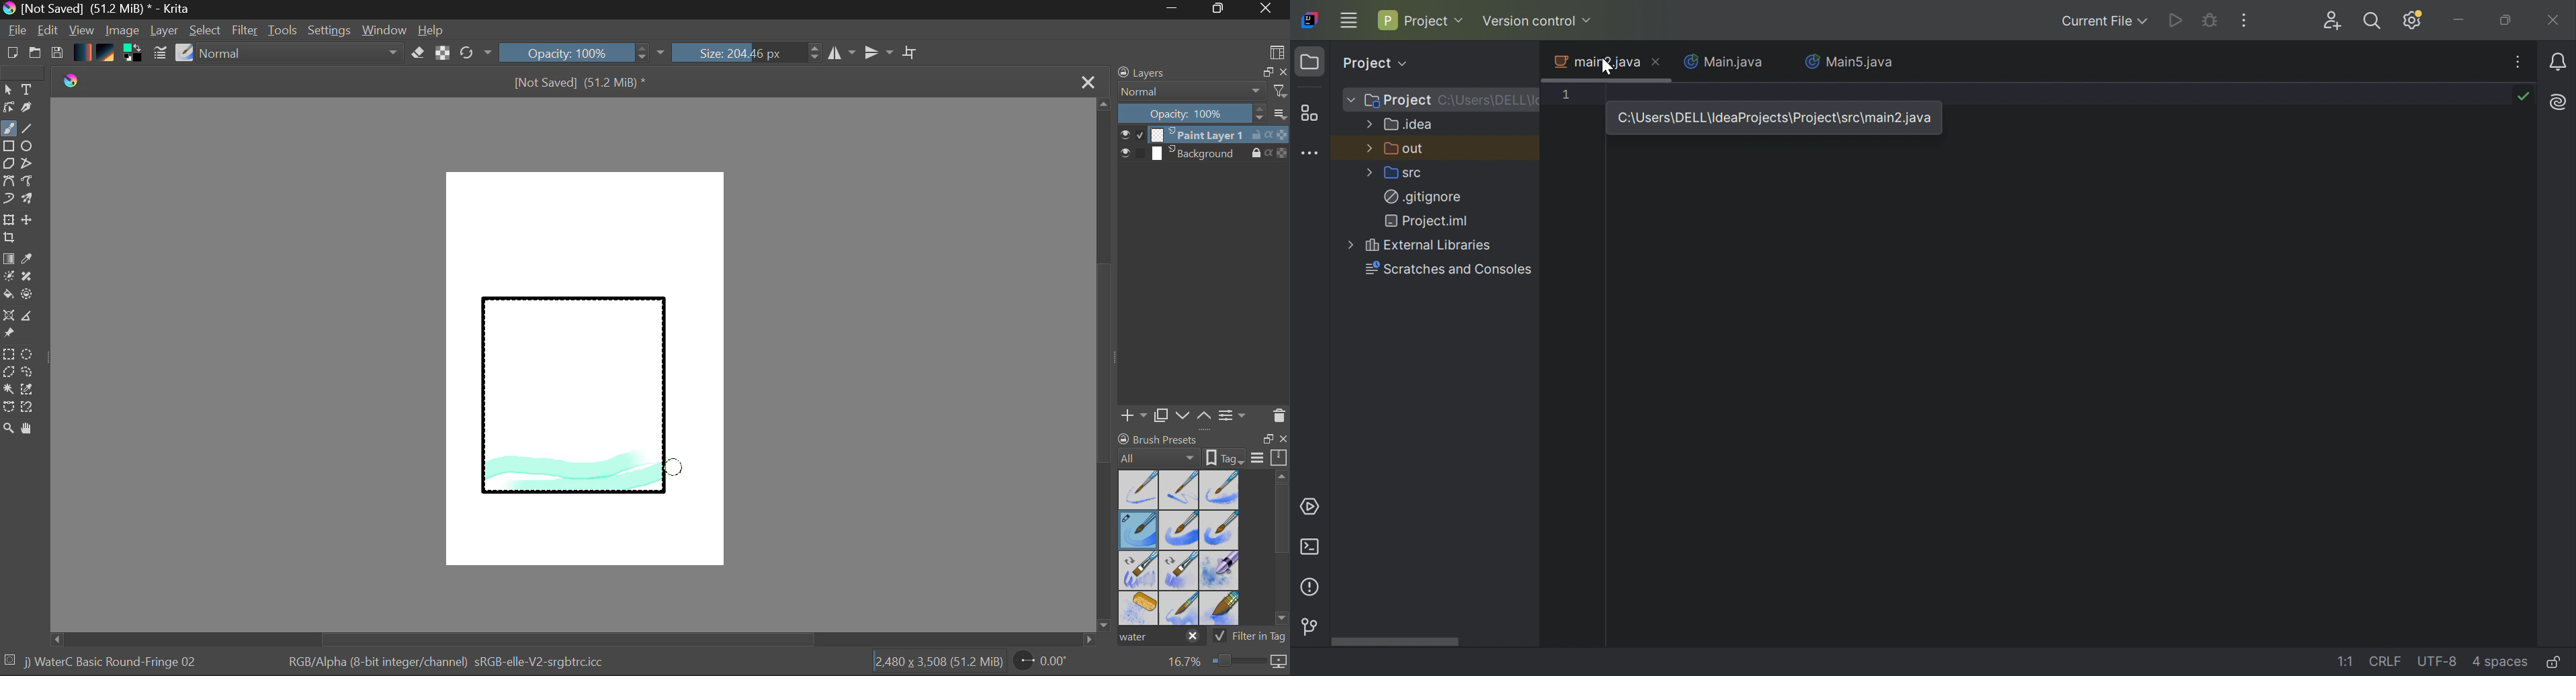 The image size is (2576, 700). What do you see at coordinates (28, 407) in the screenshot?
I see `Magnetic Selection Tool` at bounding box center [28, 407].